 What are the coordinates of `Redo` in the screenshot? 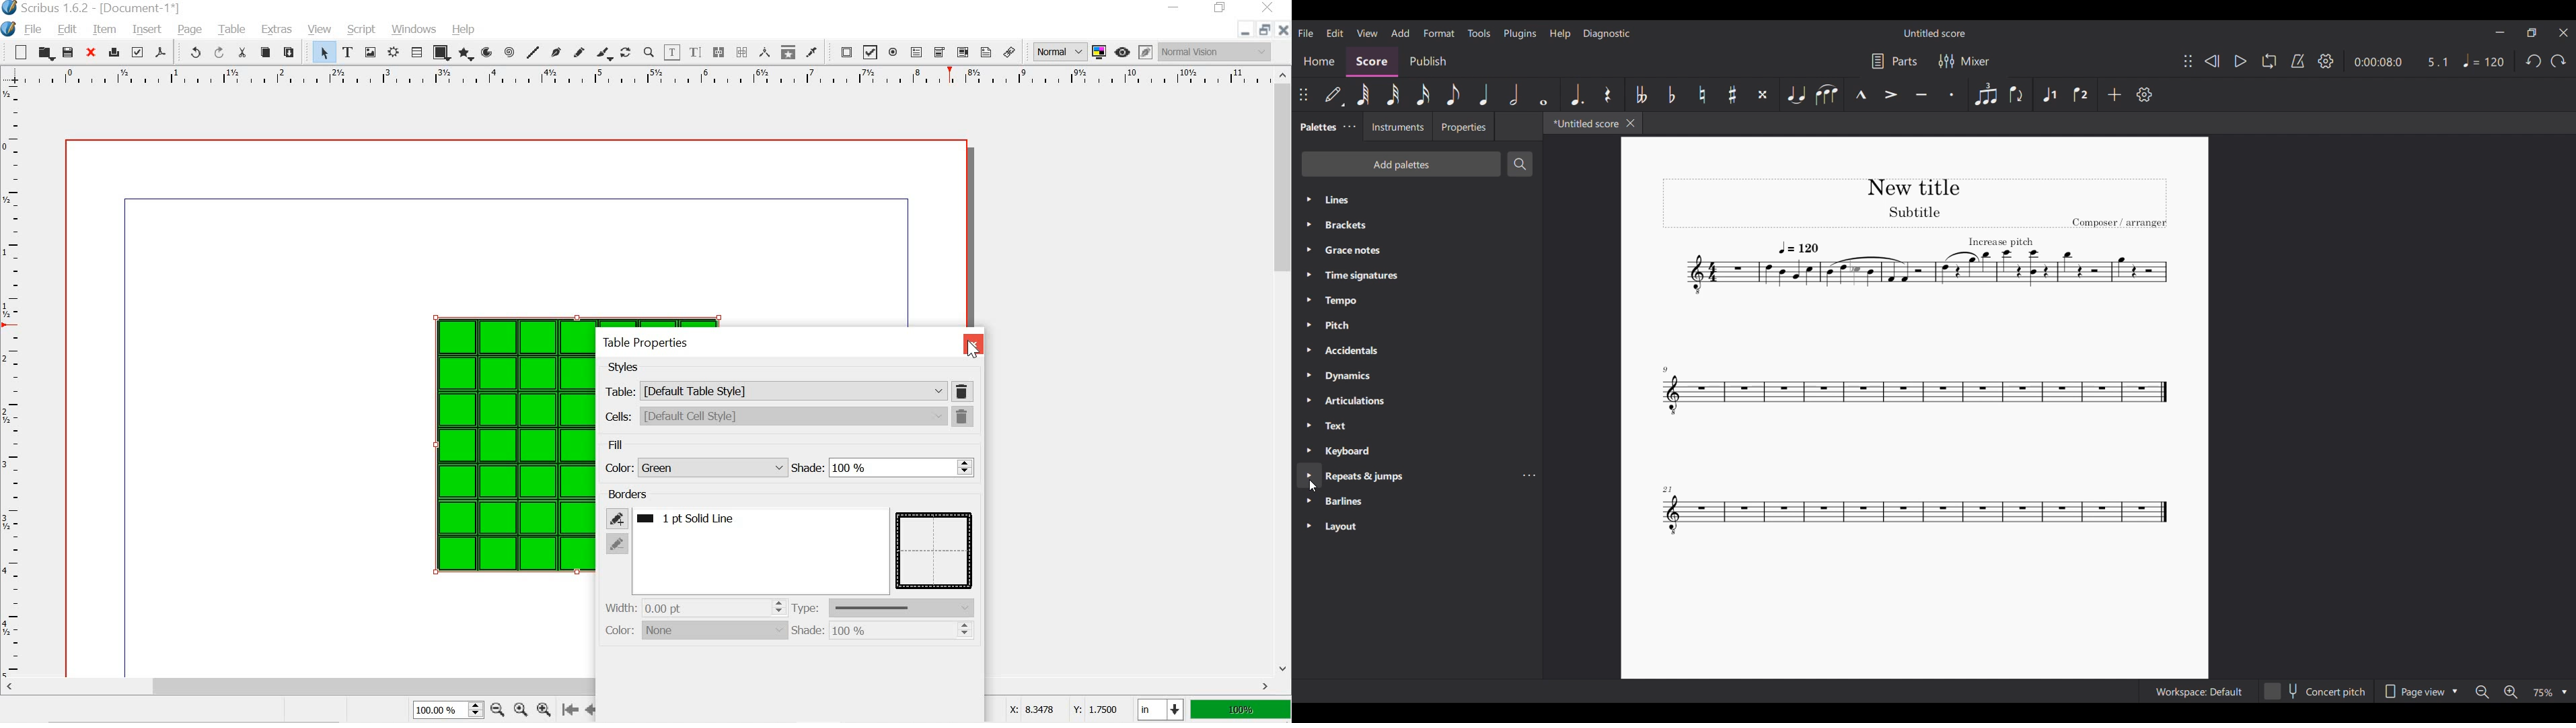 It's located at (2558, 61).